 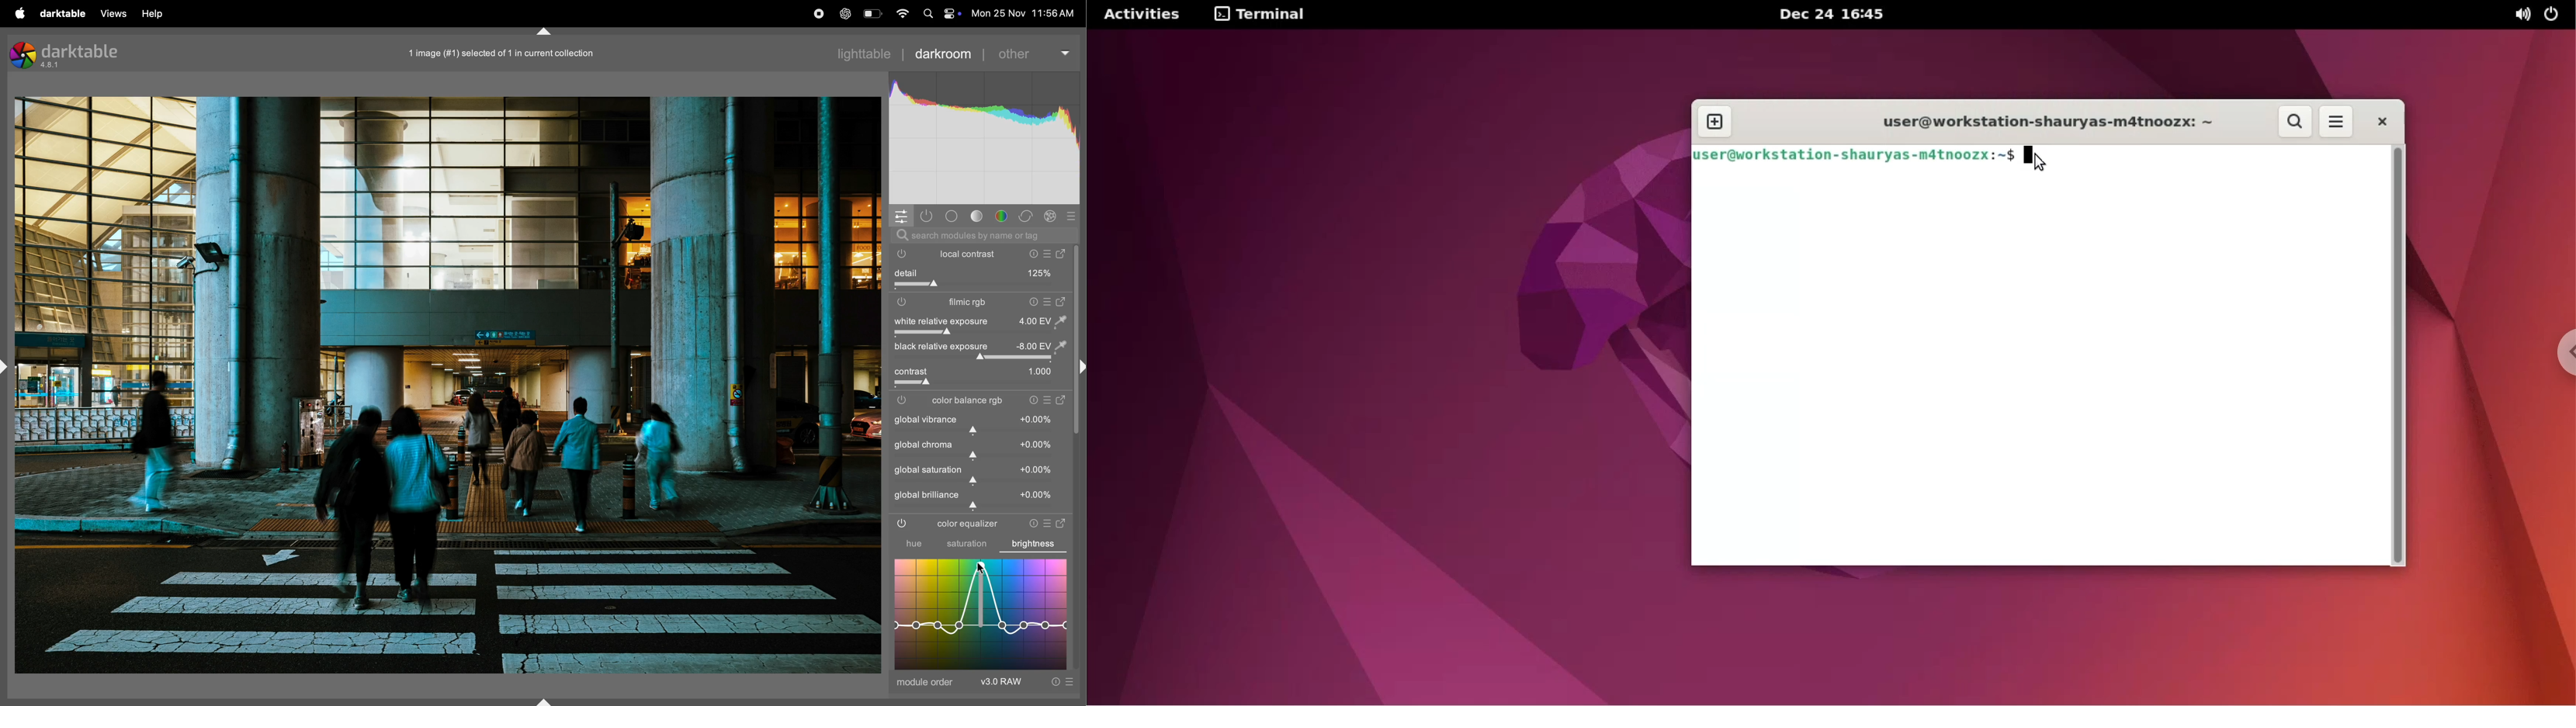 I want to click on mns, so click(x=984, y=139).